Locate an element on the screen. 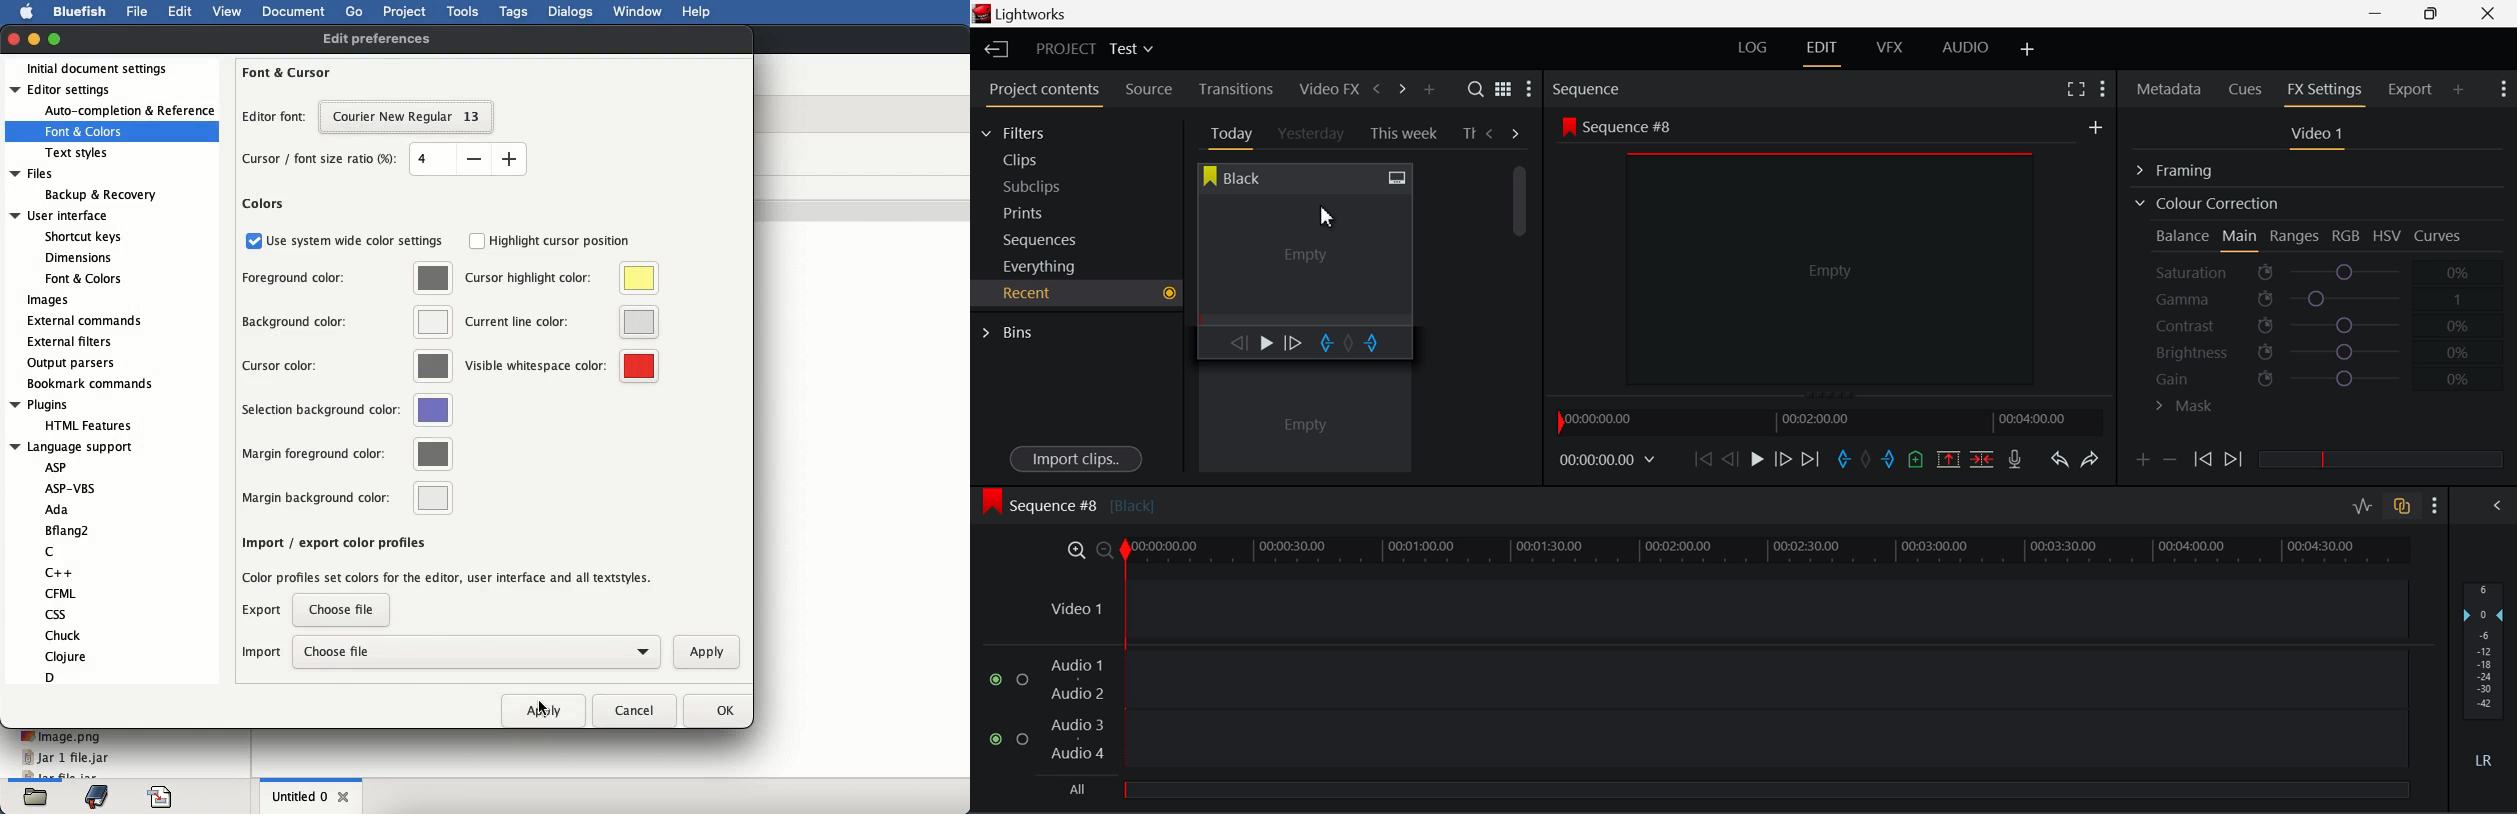 Image resolution: width=2520 pixels, height=840 pixels. Add keyframe is located at coordinates (2140, 463).